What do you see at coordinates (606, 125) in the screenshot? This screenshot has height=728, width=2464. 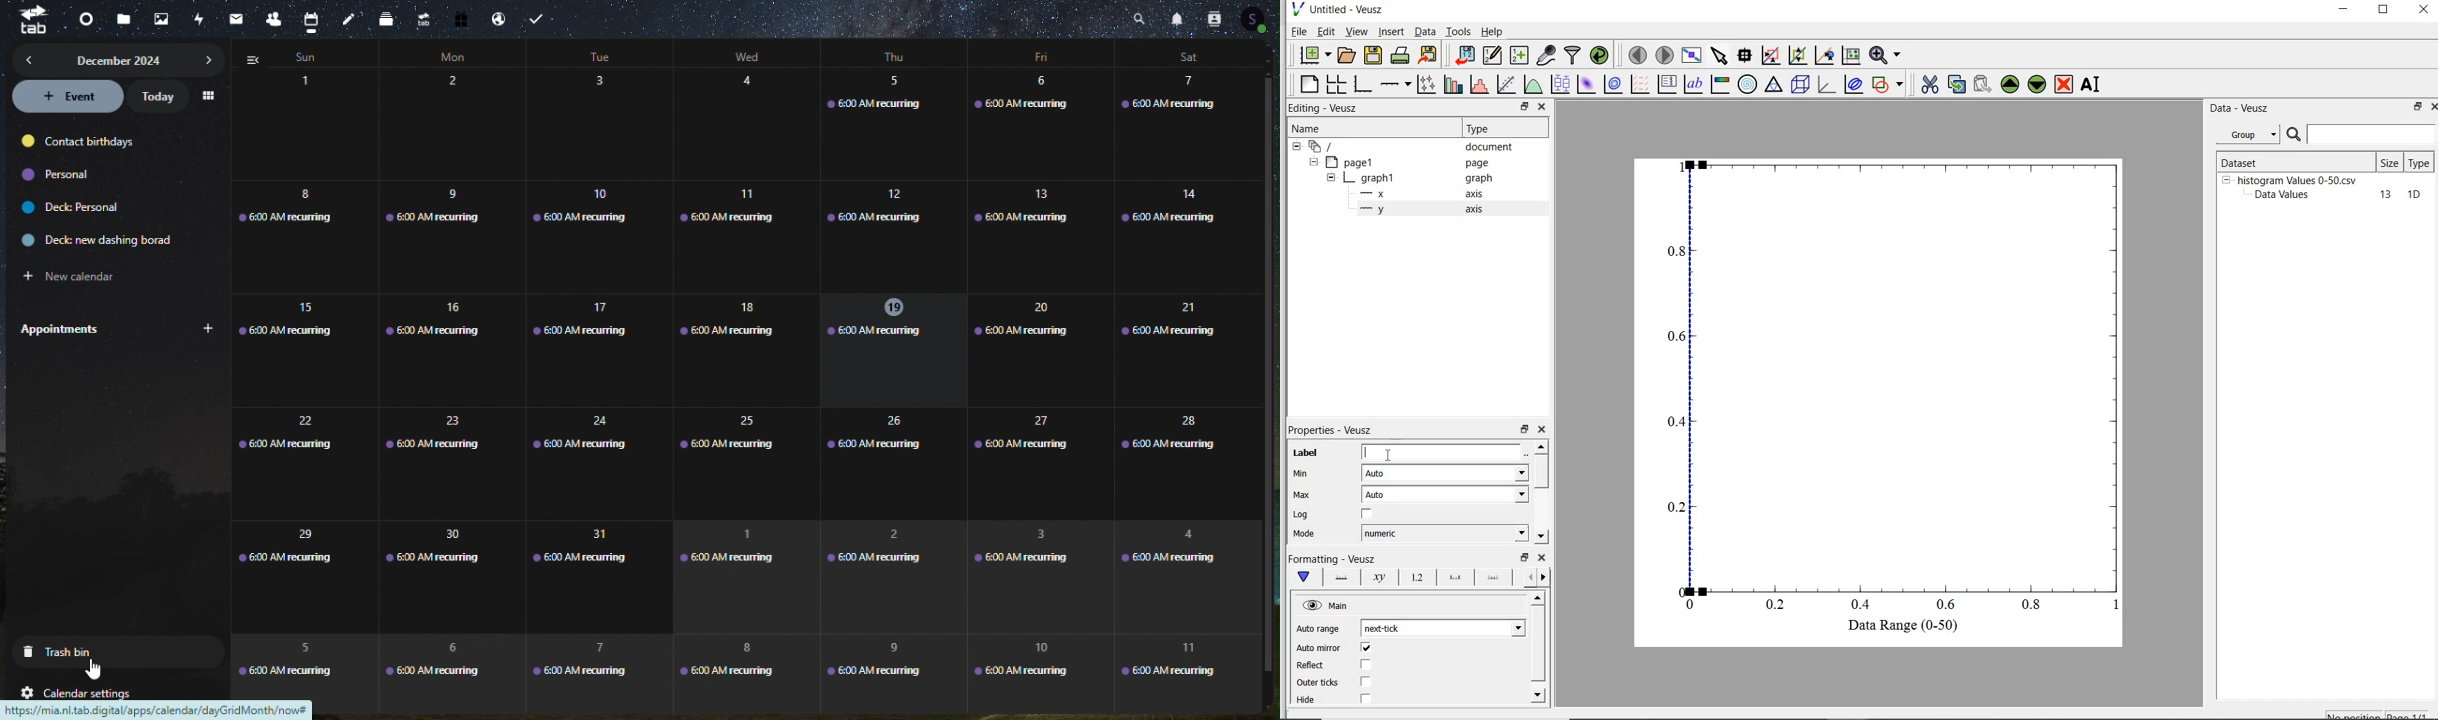 I see `3` at bounding box center [606, 125].